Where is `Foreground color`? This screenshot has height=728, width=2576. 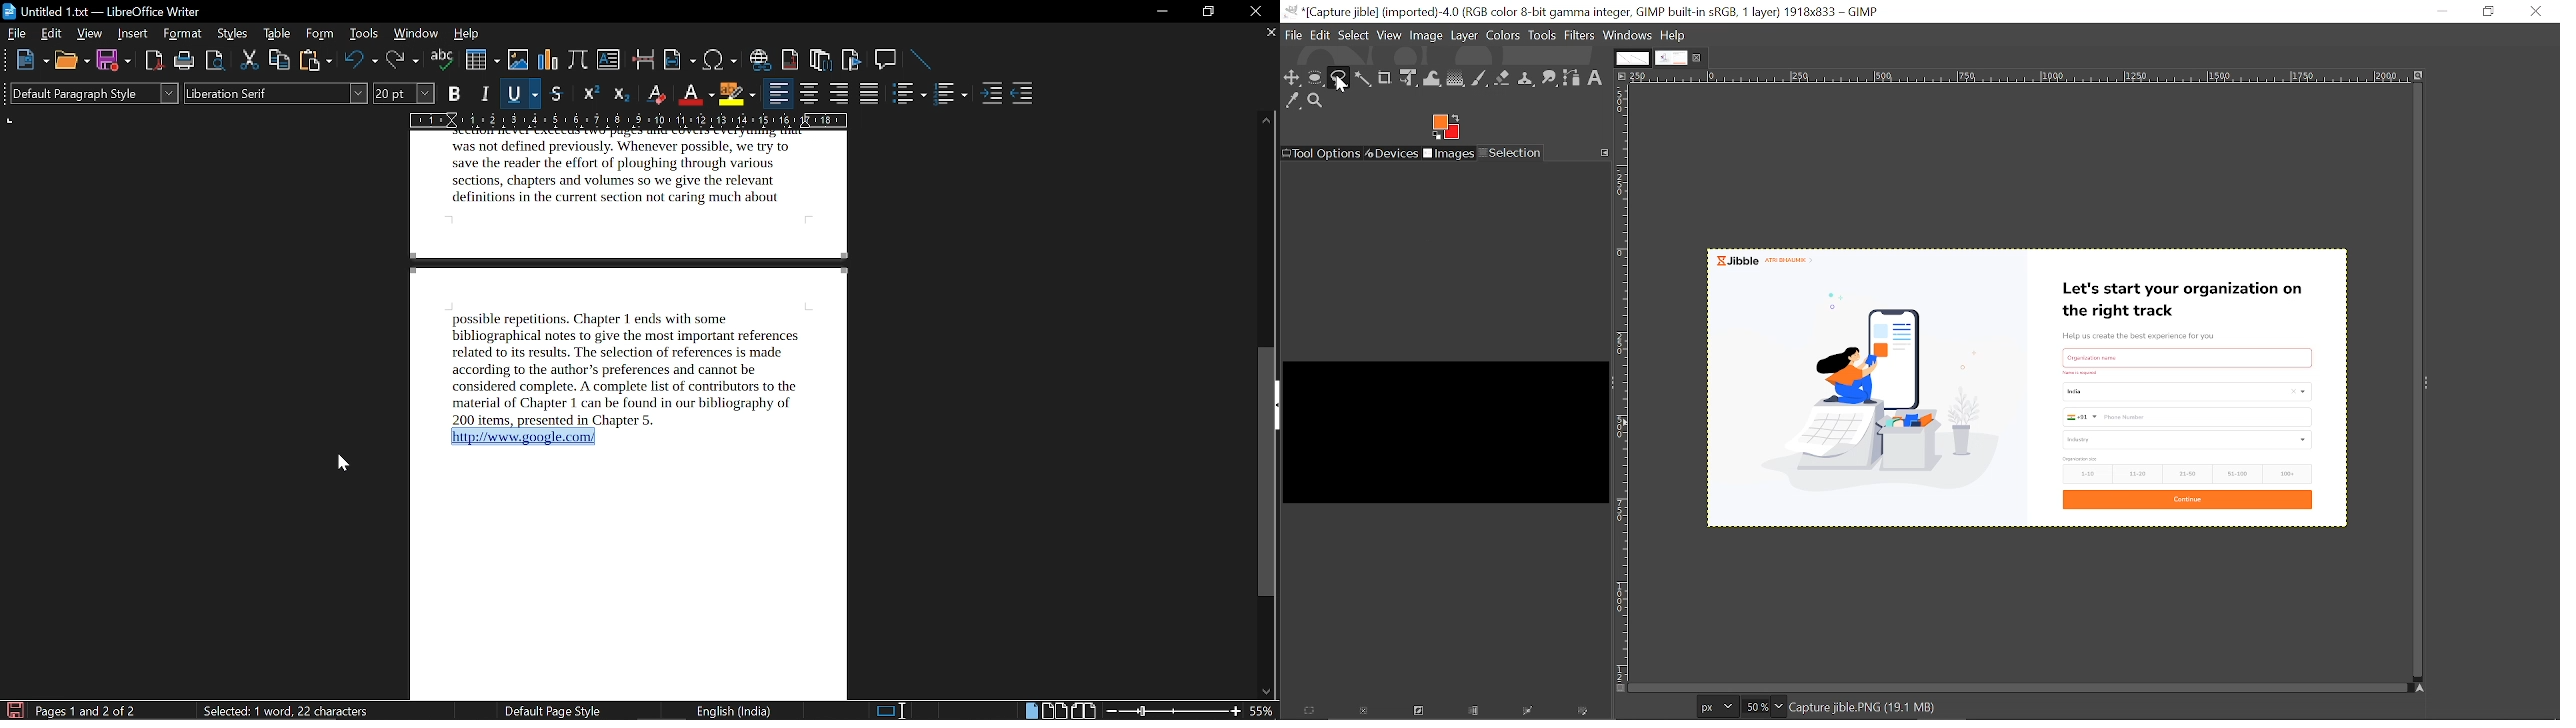
Foreground color is located at coordinates (1447, 126).